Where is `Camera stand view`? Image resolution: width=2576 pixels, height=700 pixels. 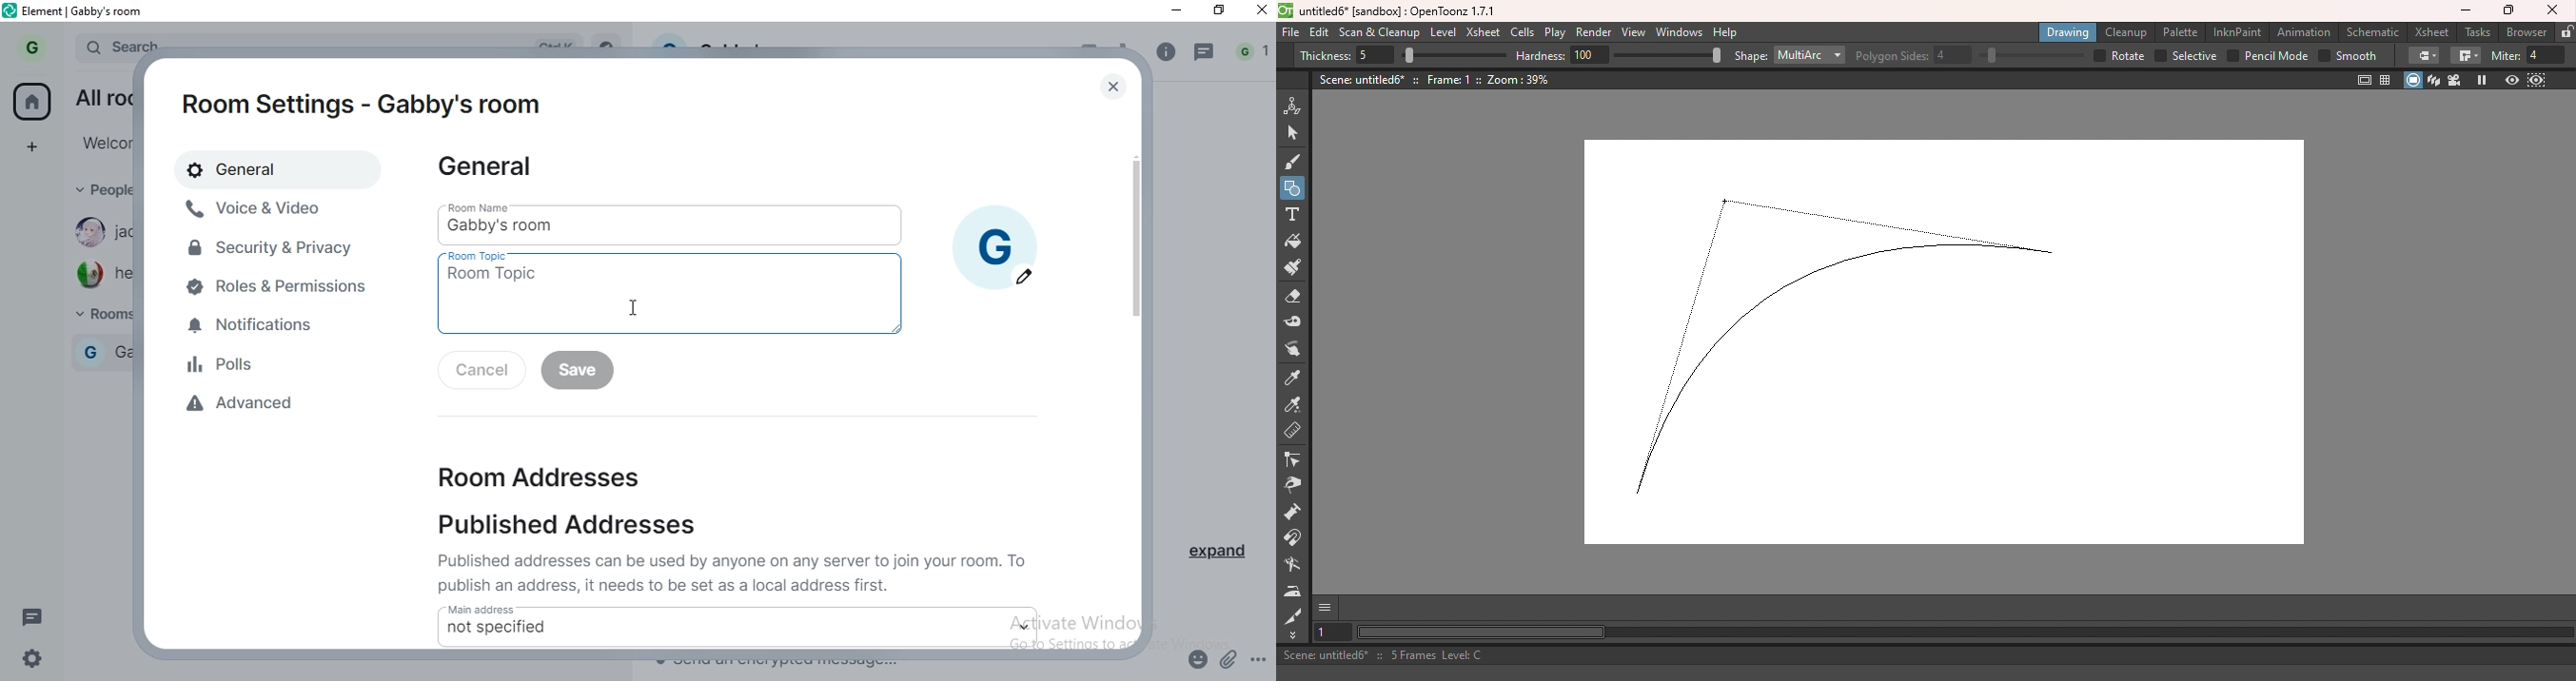
Camera stand view is located at coordinates (2413, 80).